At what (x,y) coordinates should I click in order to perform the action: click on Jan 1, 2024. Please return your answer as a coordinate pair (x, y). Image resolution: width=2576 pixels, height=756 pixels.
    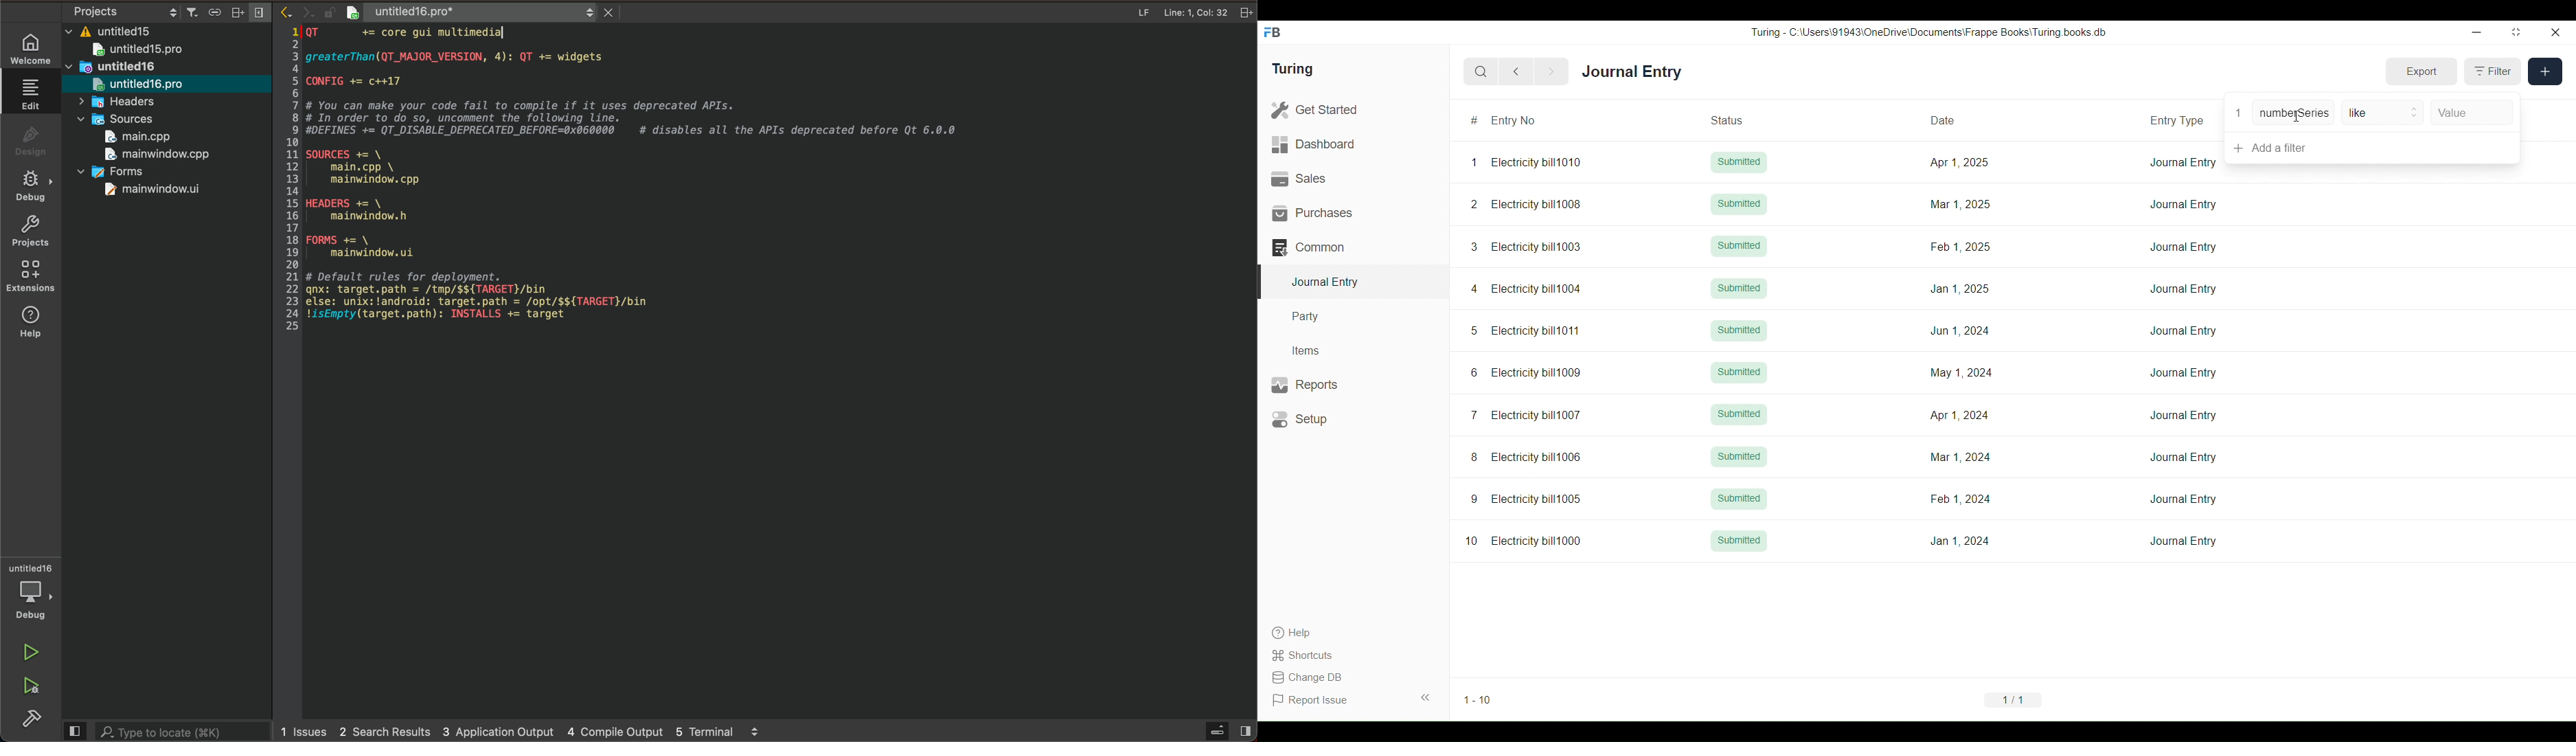
    Looking at the image, I should click on (1959, 541).